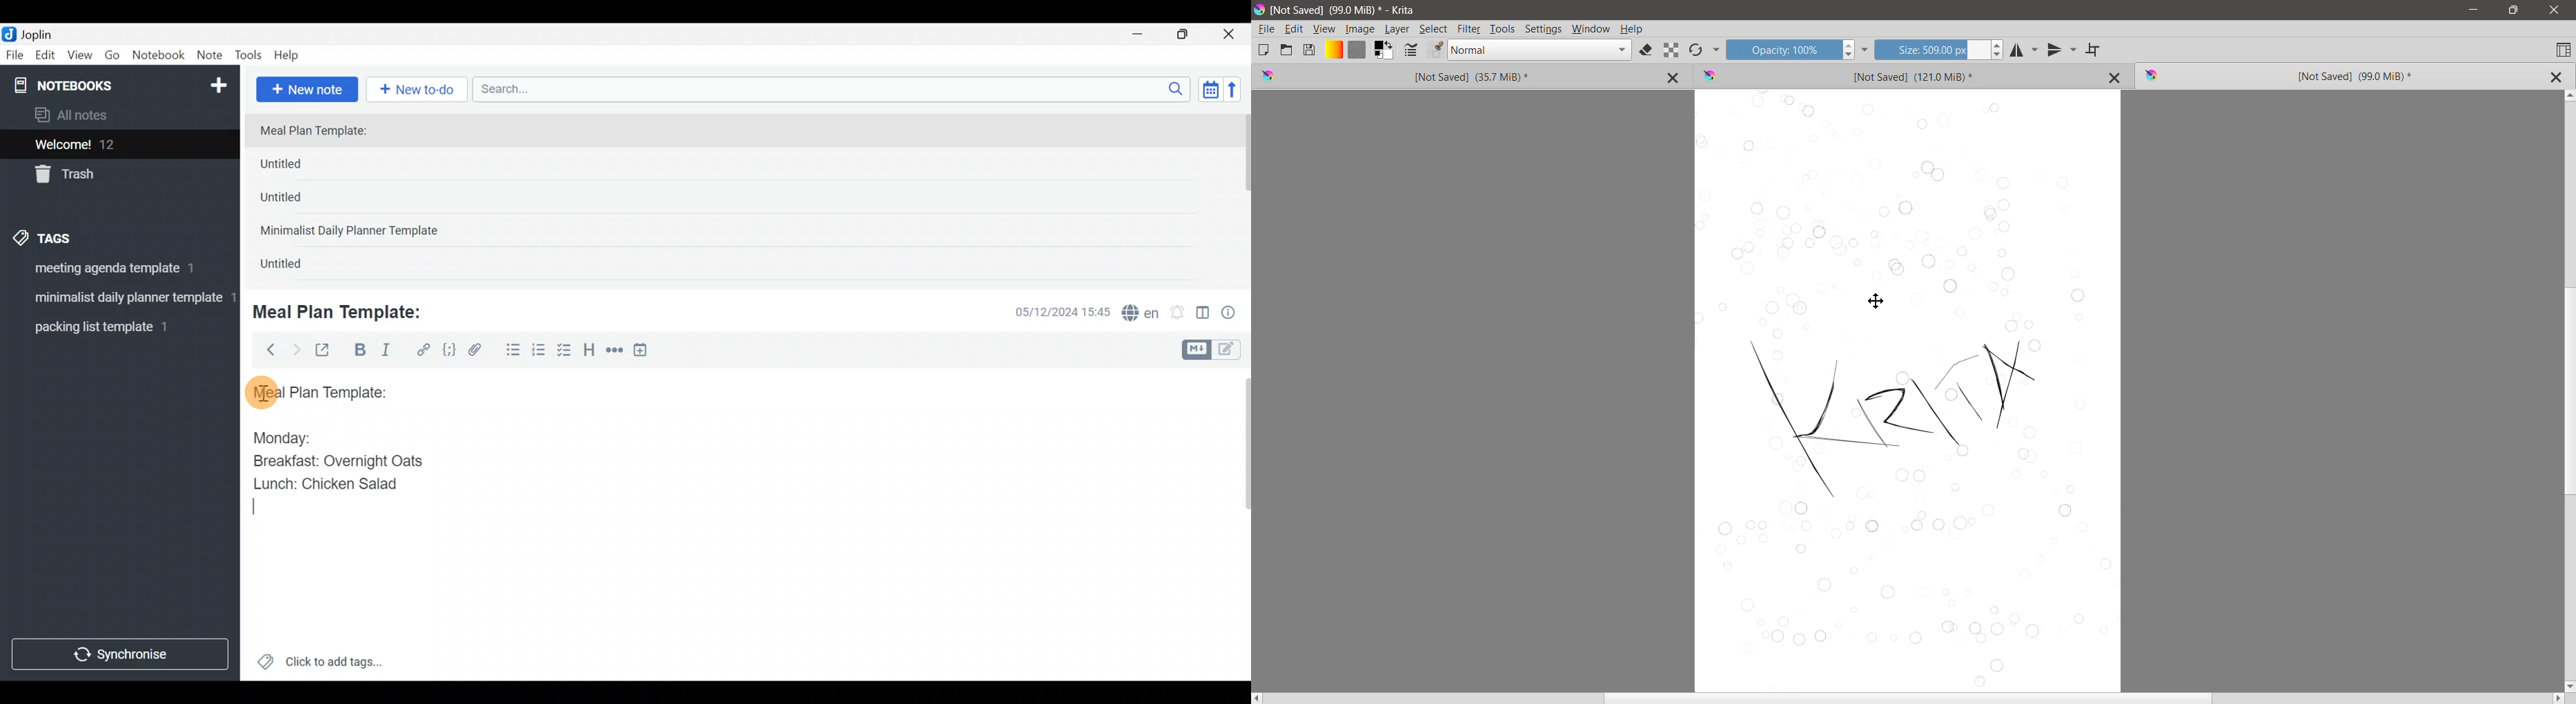 This screenshot has height=728, width=2576. What do you see at coordinates (2563, 49) in the screenshot?
I see `Choose Workspace` at bounding box center [2563, 49].